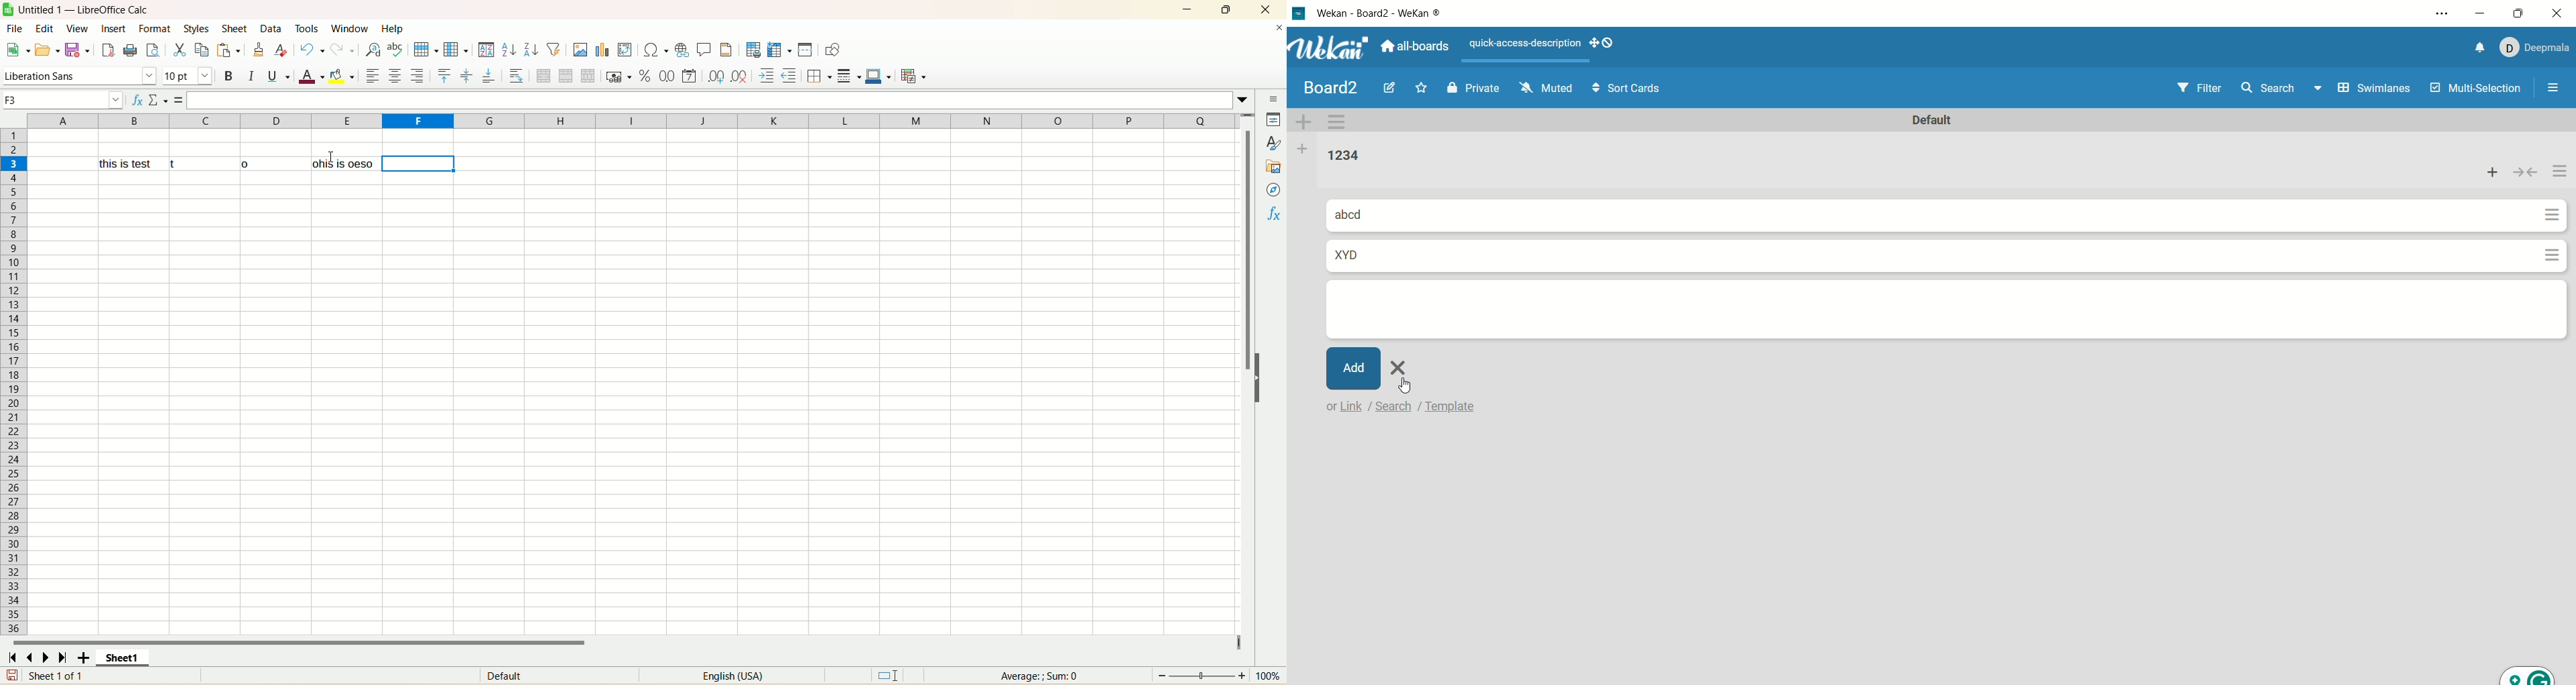  Describe the element at coordinates (877, 76) in the screenshot. I see `border color` at that location.